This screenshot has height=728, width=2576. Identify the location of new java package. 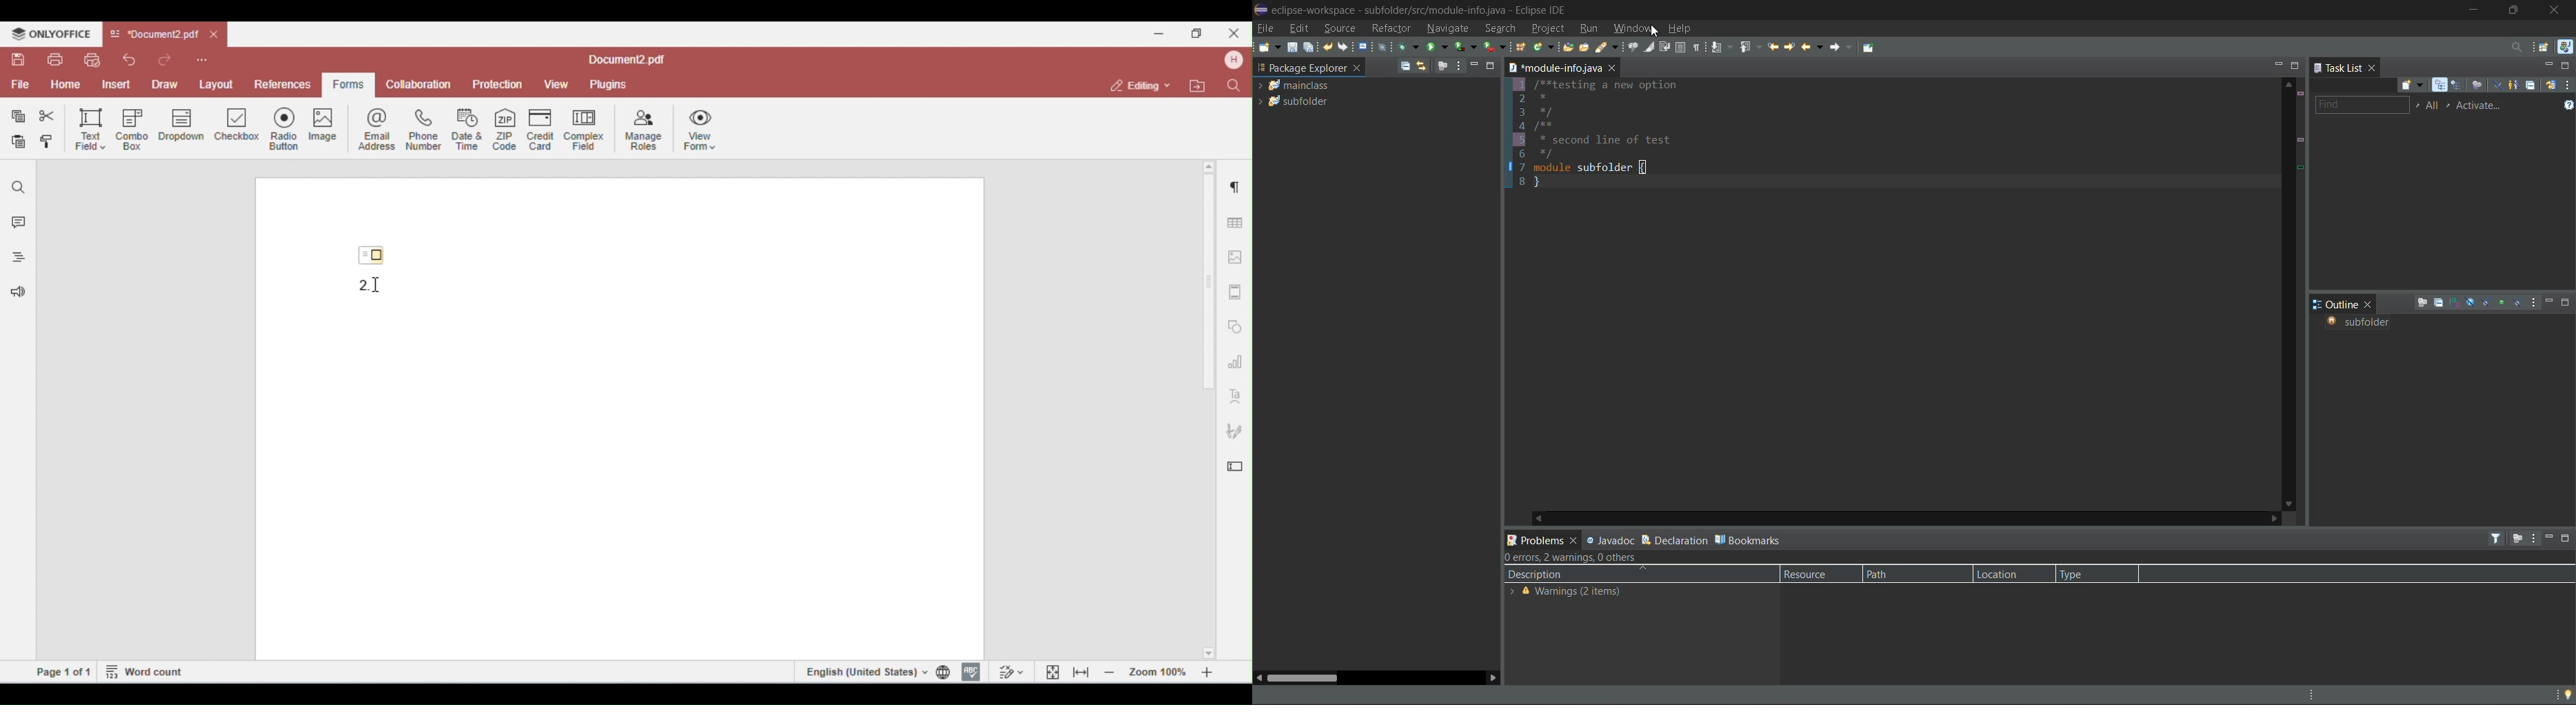
(1522, 48).